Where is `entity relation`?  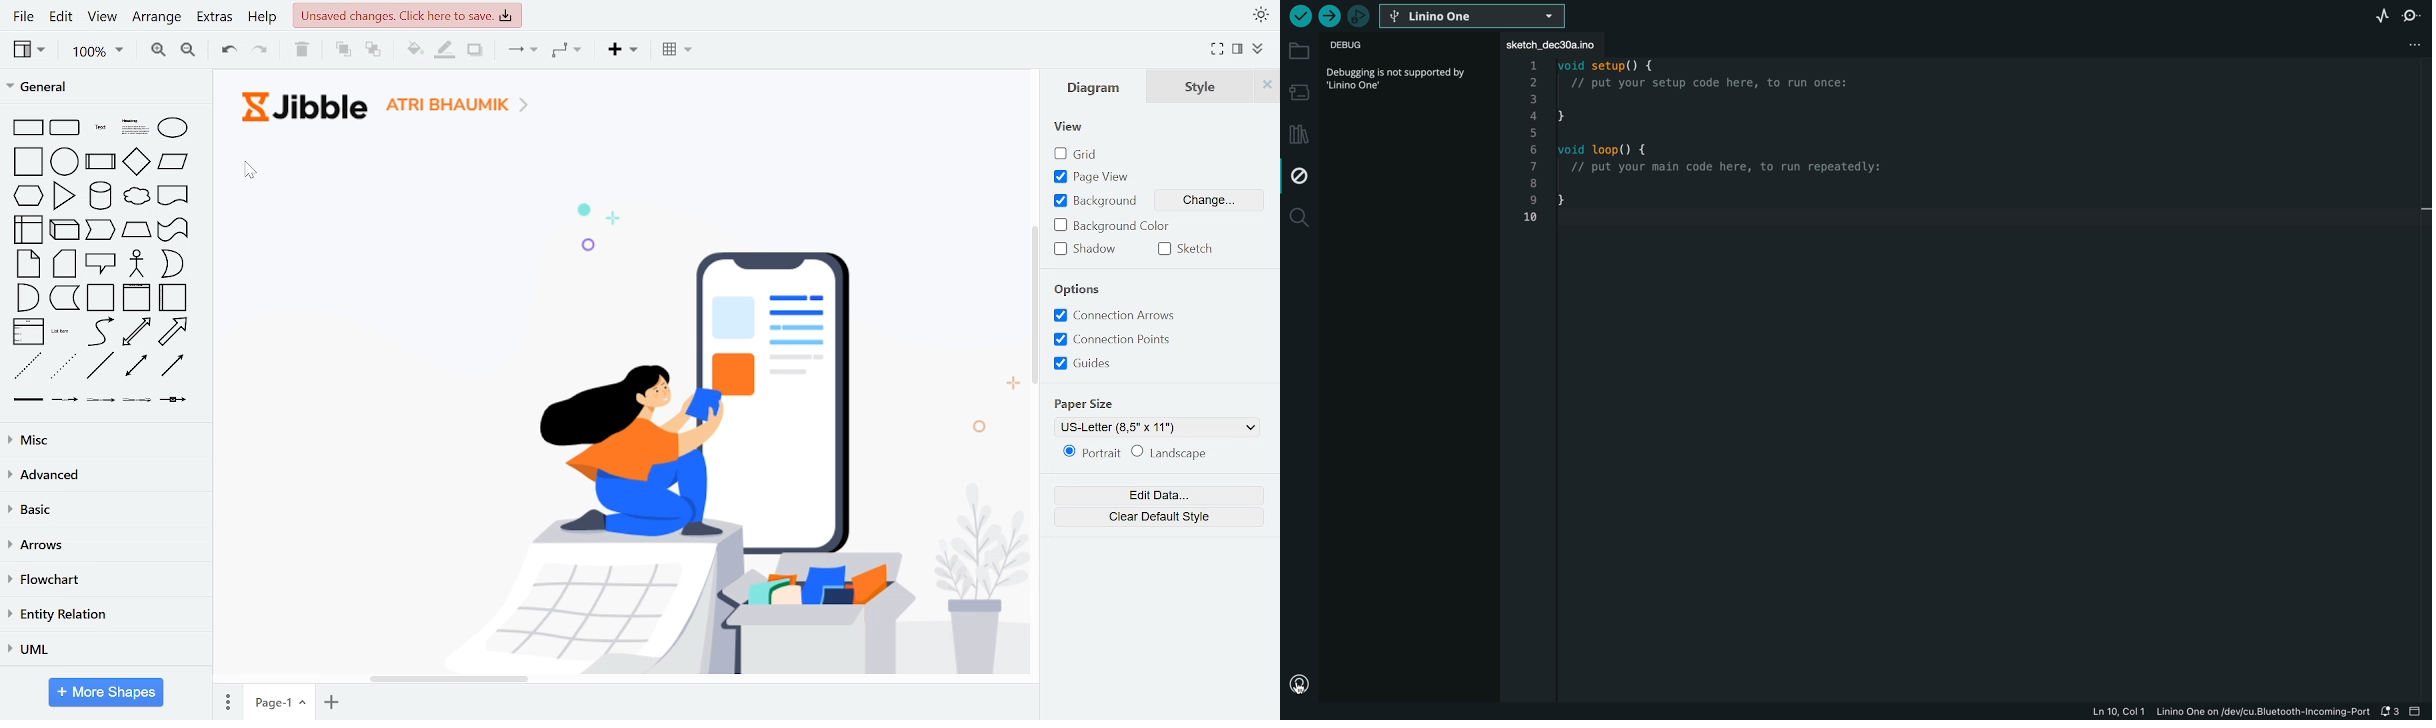 entity relation is located at coordinates (102, 616).